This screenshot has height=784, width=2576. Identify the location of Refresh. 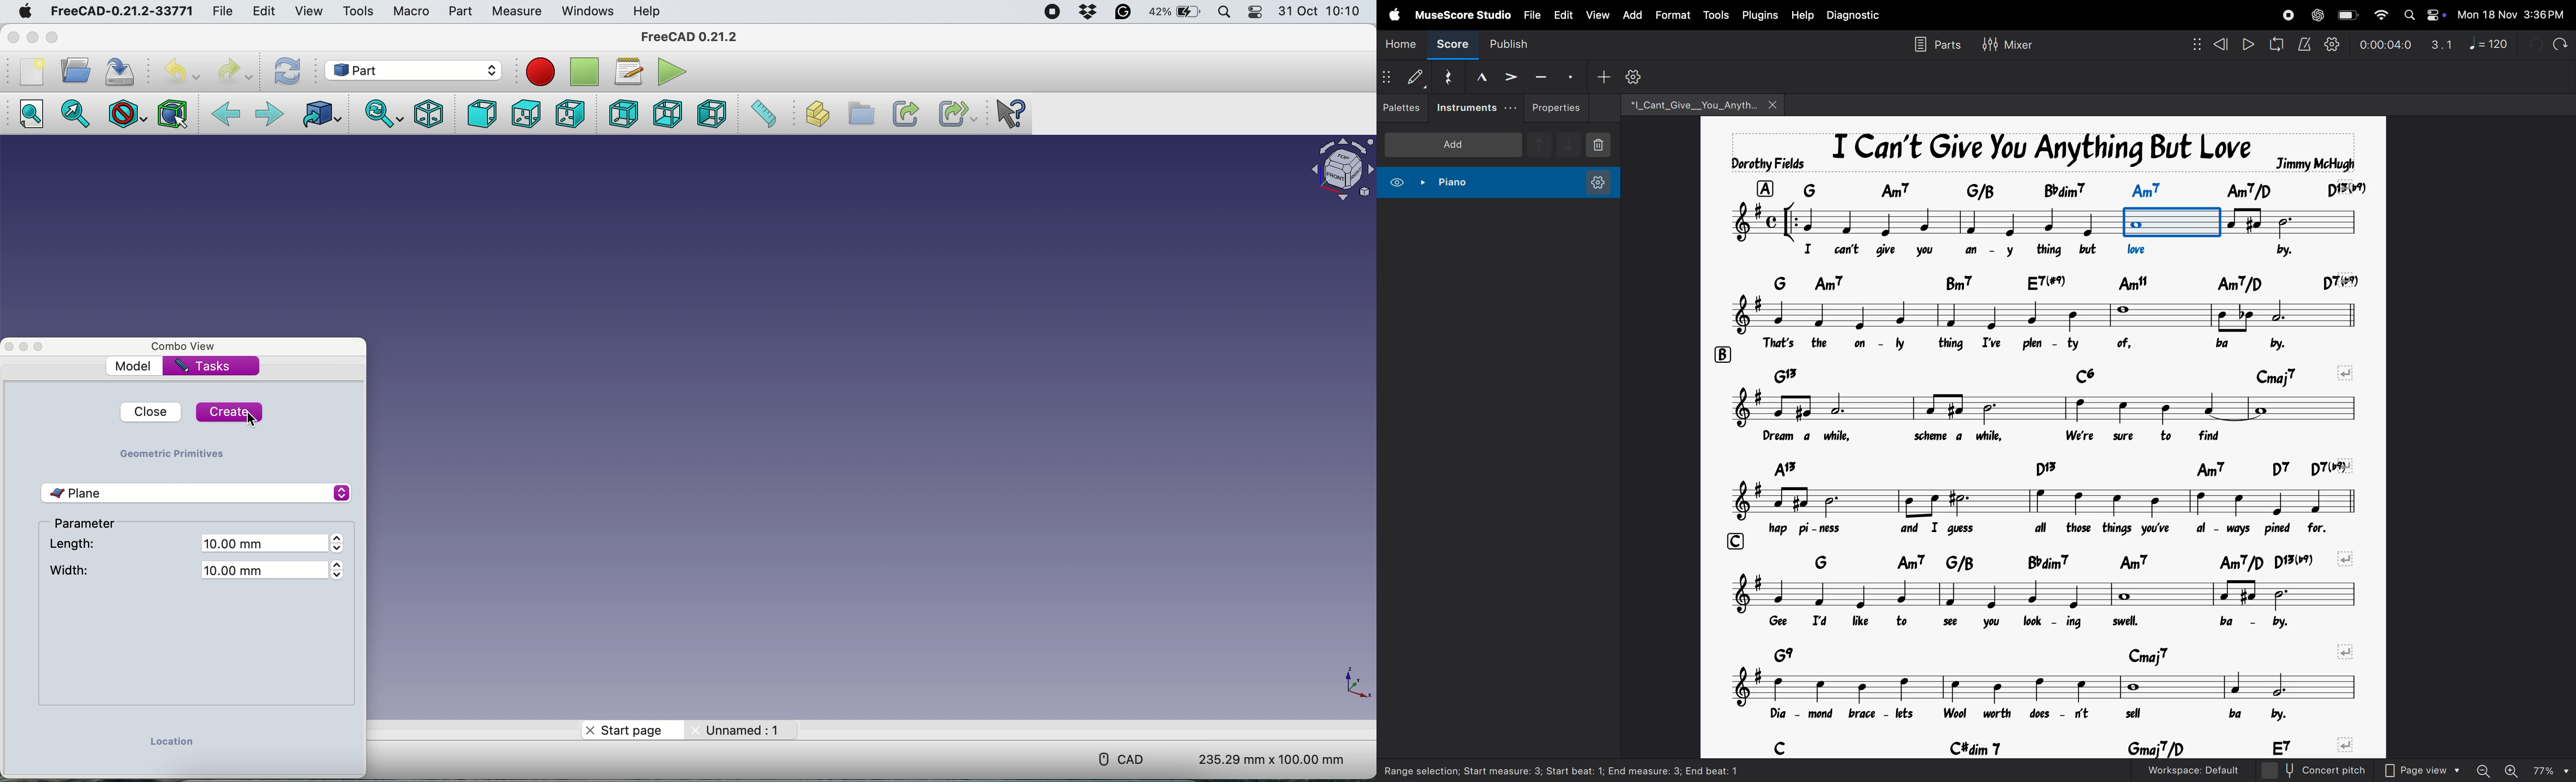
(287, 72).